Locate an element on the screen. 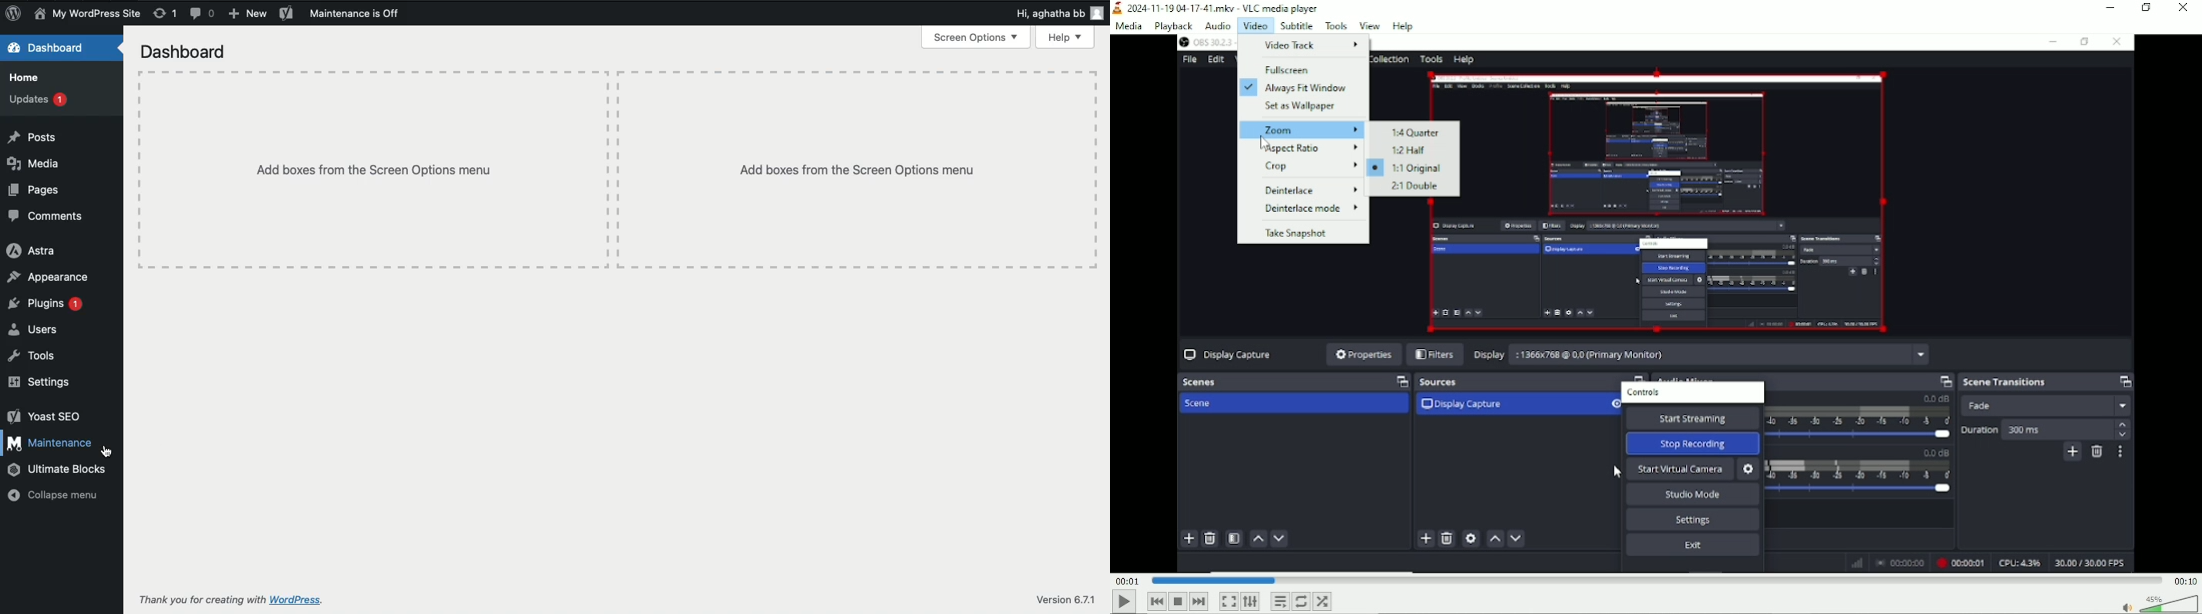 Image resolution: width=2212 pixels, height=616 pixels. Pages is located at coordinates (38, 191).